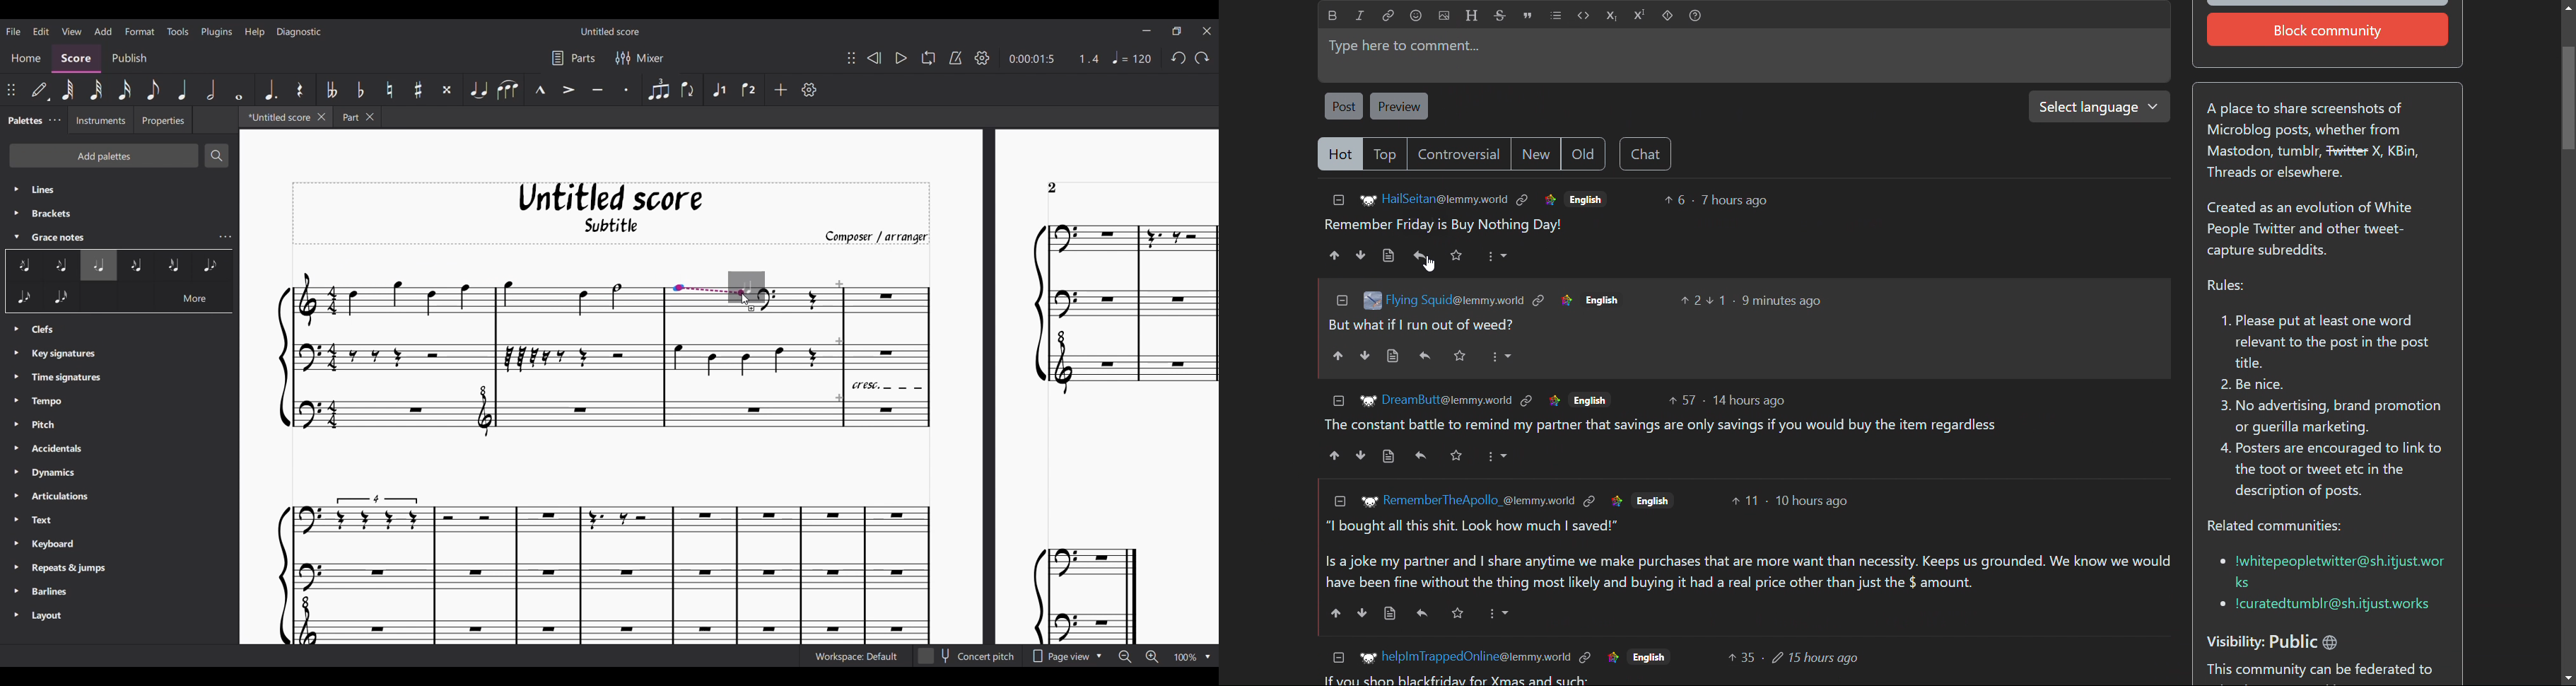  Describe the element at coordinates (1335, 256) in the screenshot. I see `upvote` at that location.